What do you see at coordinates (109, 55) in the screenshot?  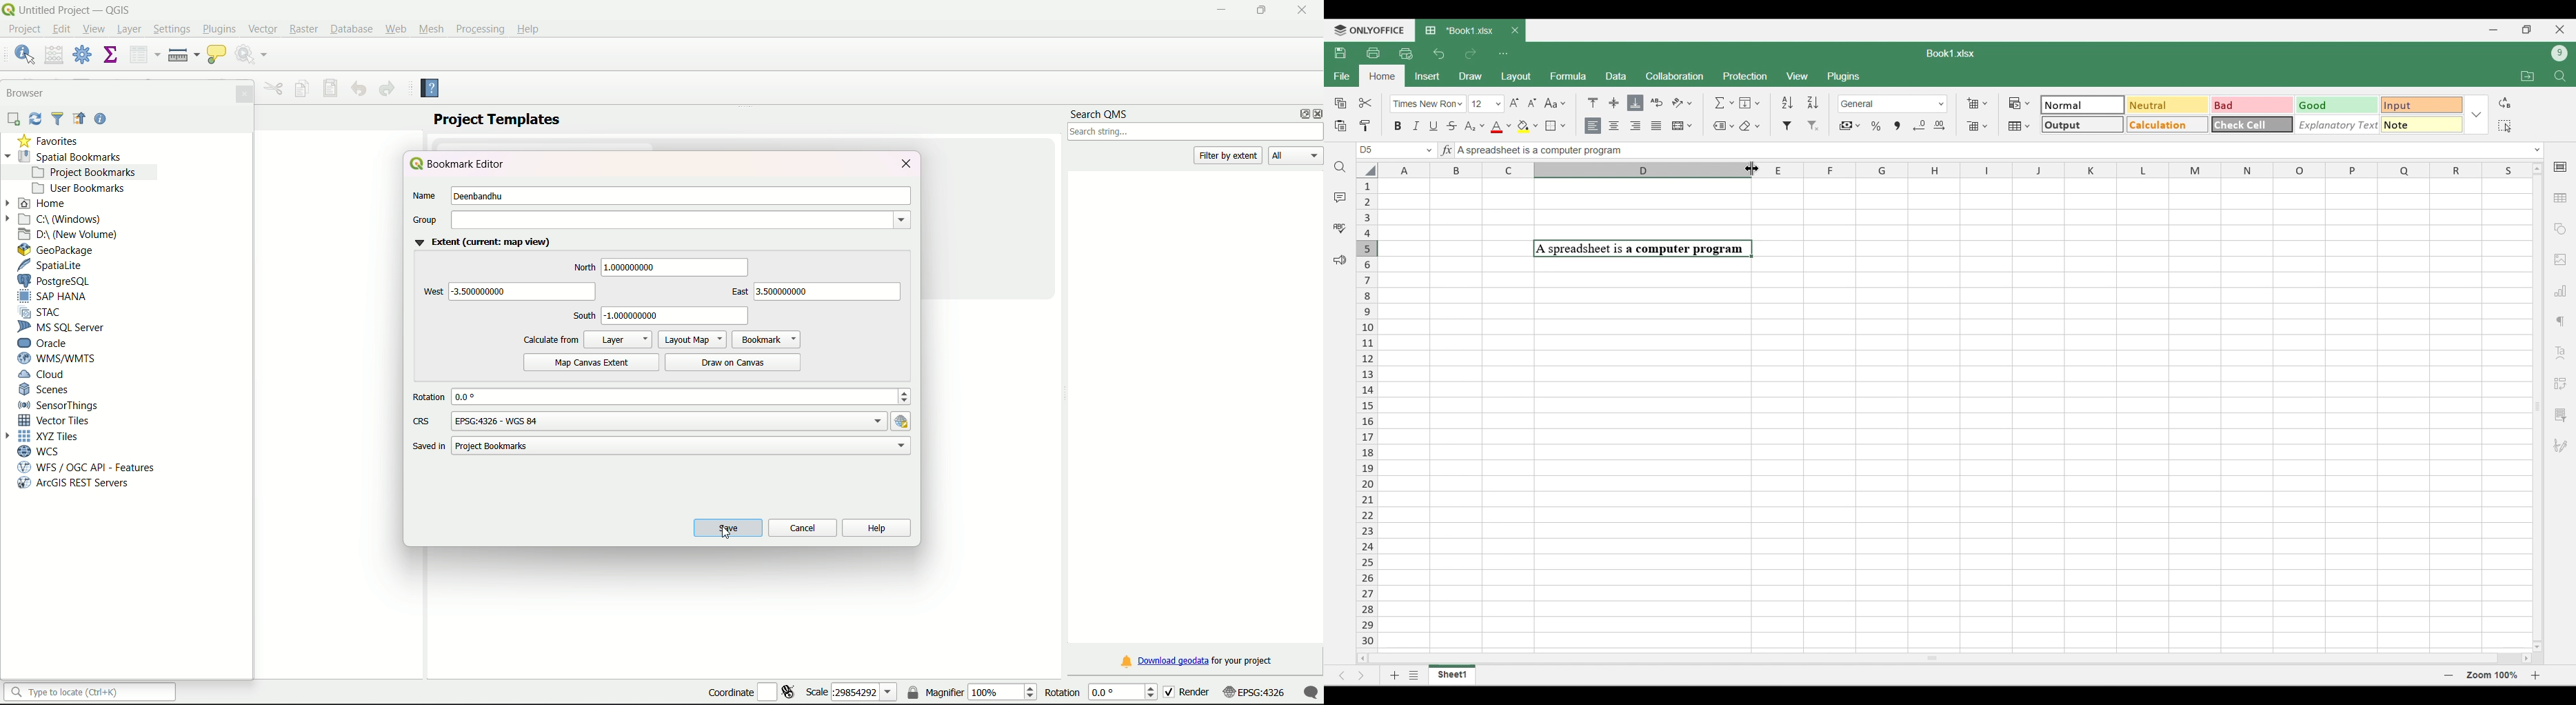 I see `show statistical summary` at bounding box center [109, 55].